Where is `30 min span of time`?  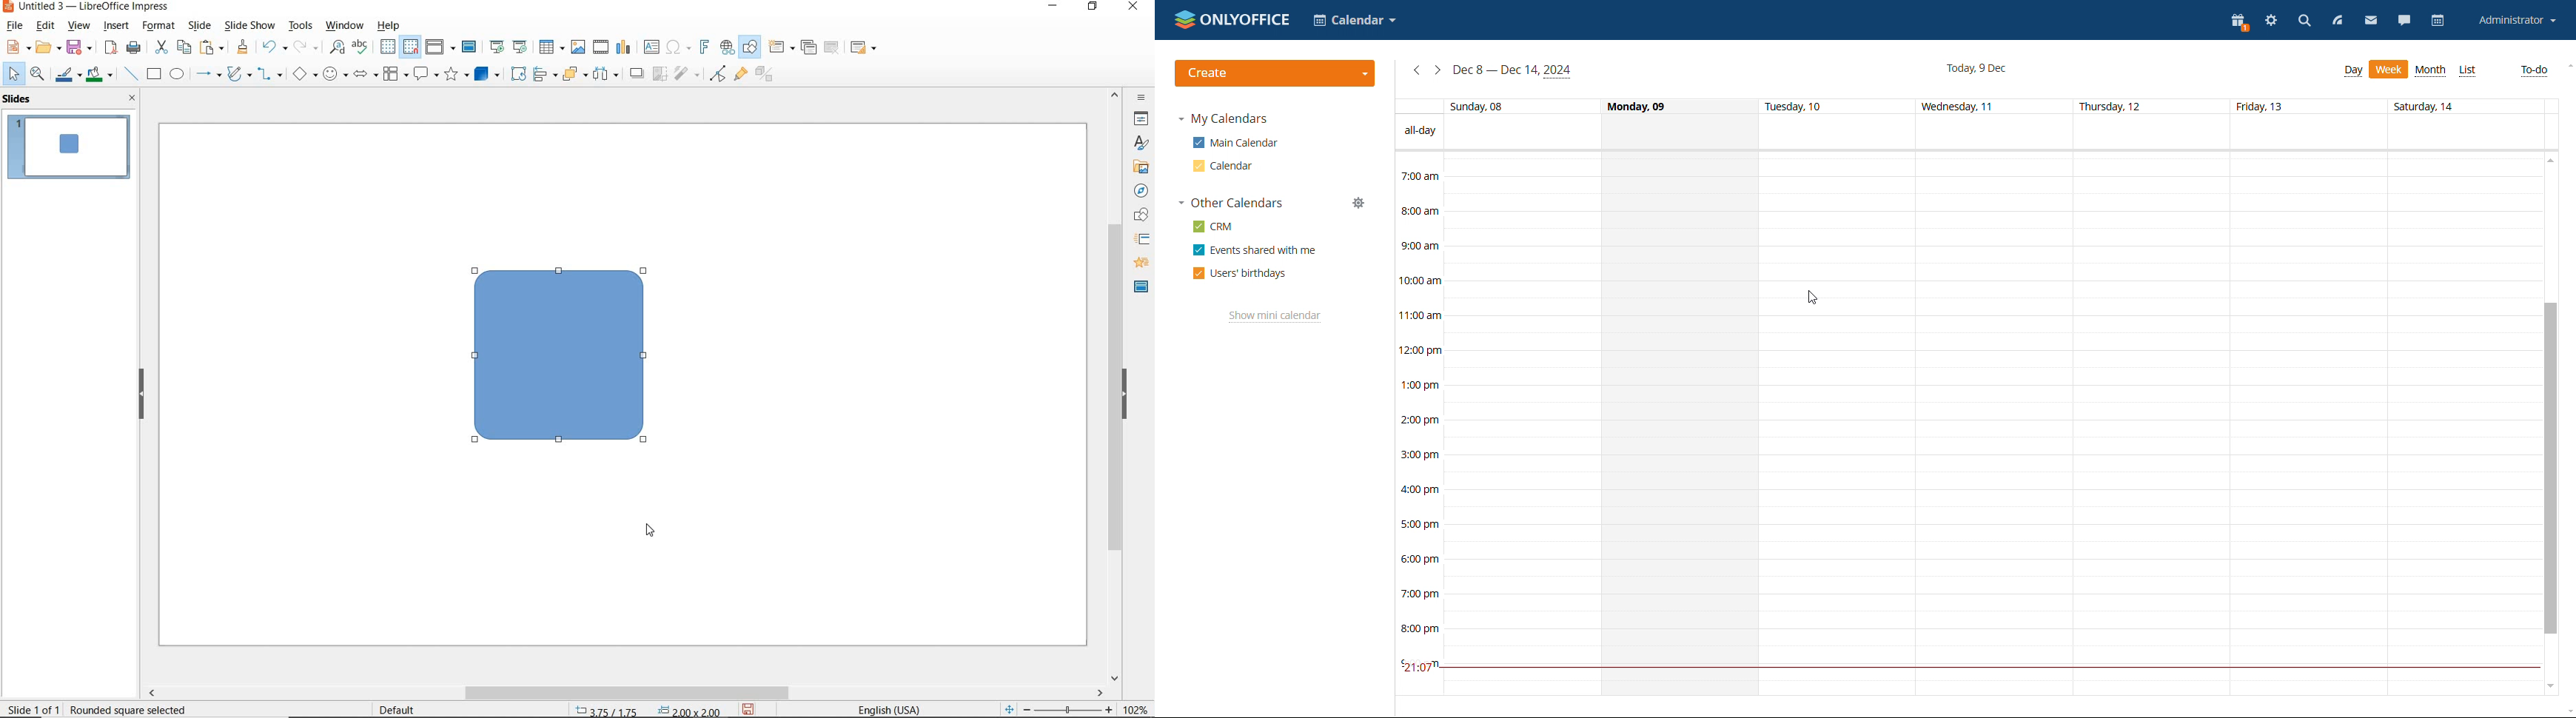
30 min span of time is located at coordinates (1991, 221).